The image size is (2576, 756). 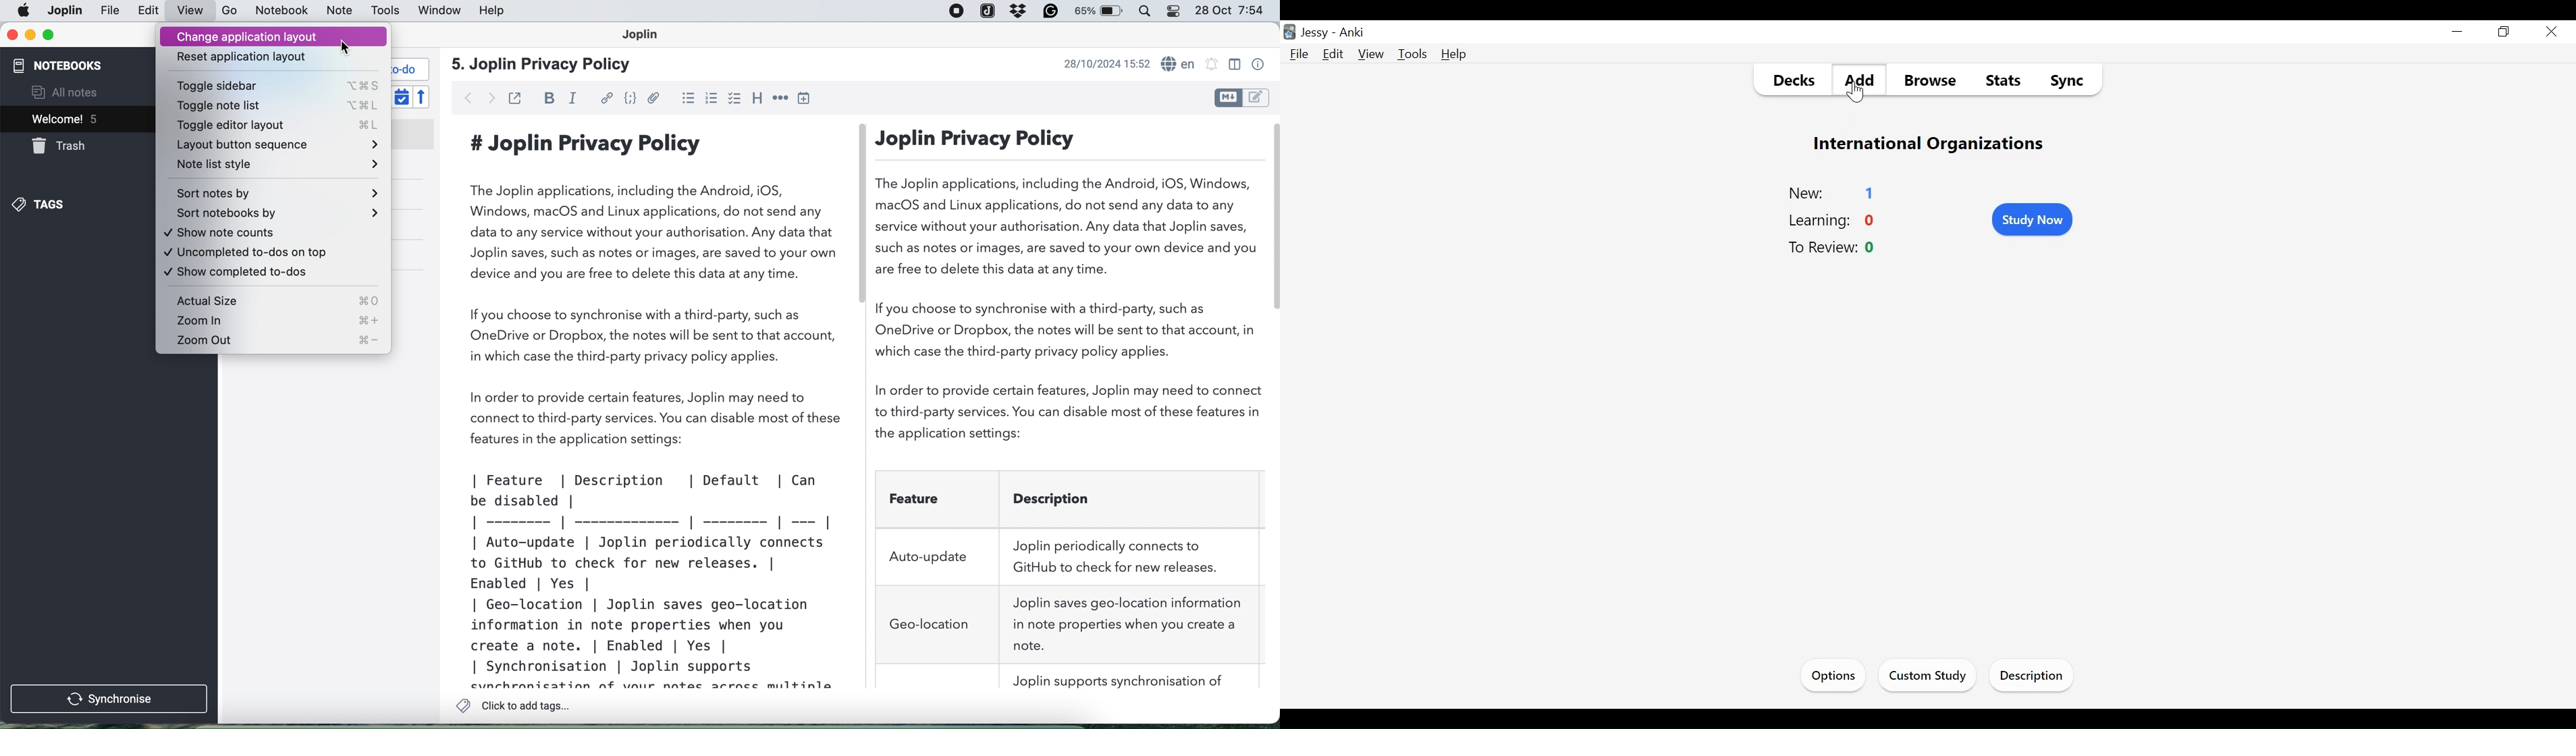 I want to click on Joplin, so click(x=646, y=36).